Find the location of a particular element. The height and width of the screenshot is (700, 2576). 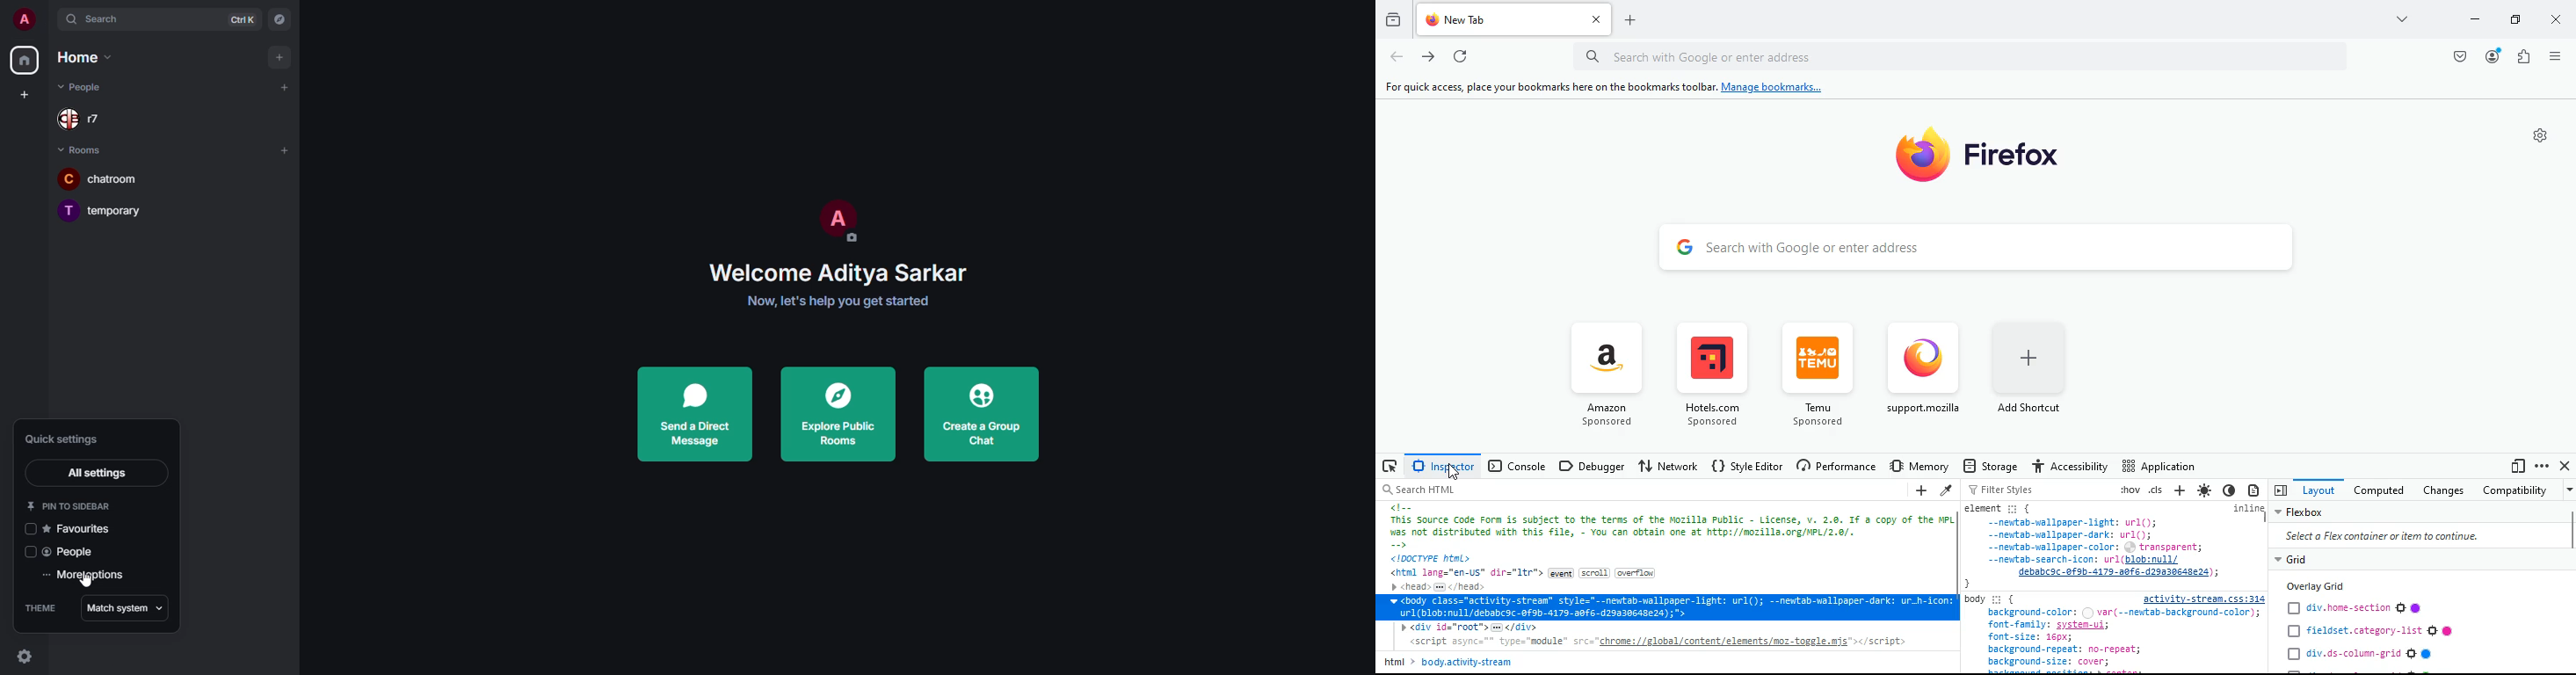

home is located at coordinates (86, 59).